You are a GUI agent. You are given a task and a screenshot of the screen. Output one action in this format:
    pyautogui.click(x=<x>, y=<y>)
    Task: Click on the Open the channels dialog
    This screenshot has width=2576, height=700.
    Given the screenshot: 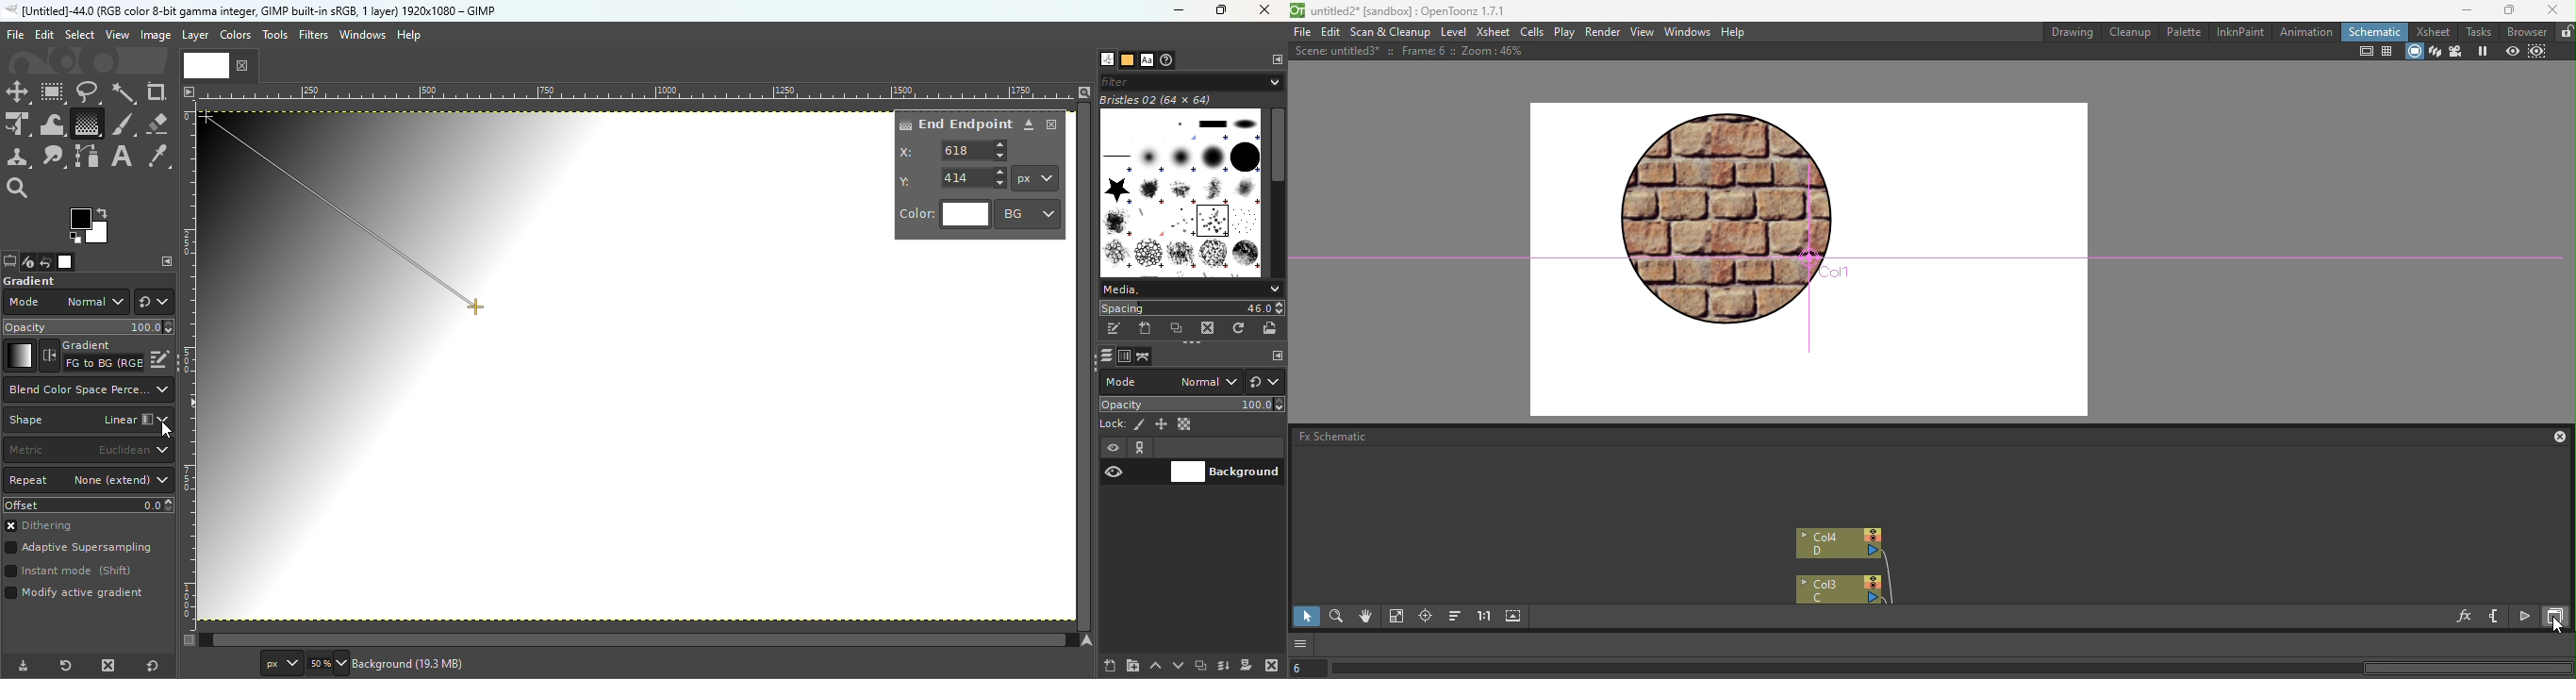 What is the action you would take?
    pyautogui.click(x=1123, y=355)
    